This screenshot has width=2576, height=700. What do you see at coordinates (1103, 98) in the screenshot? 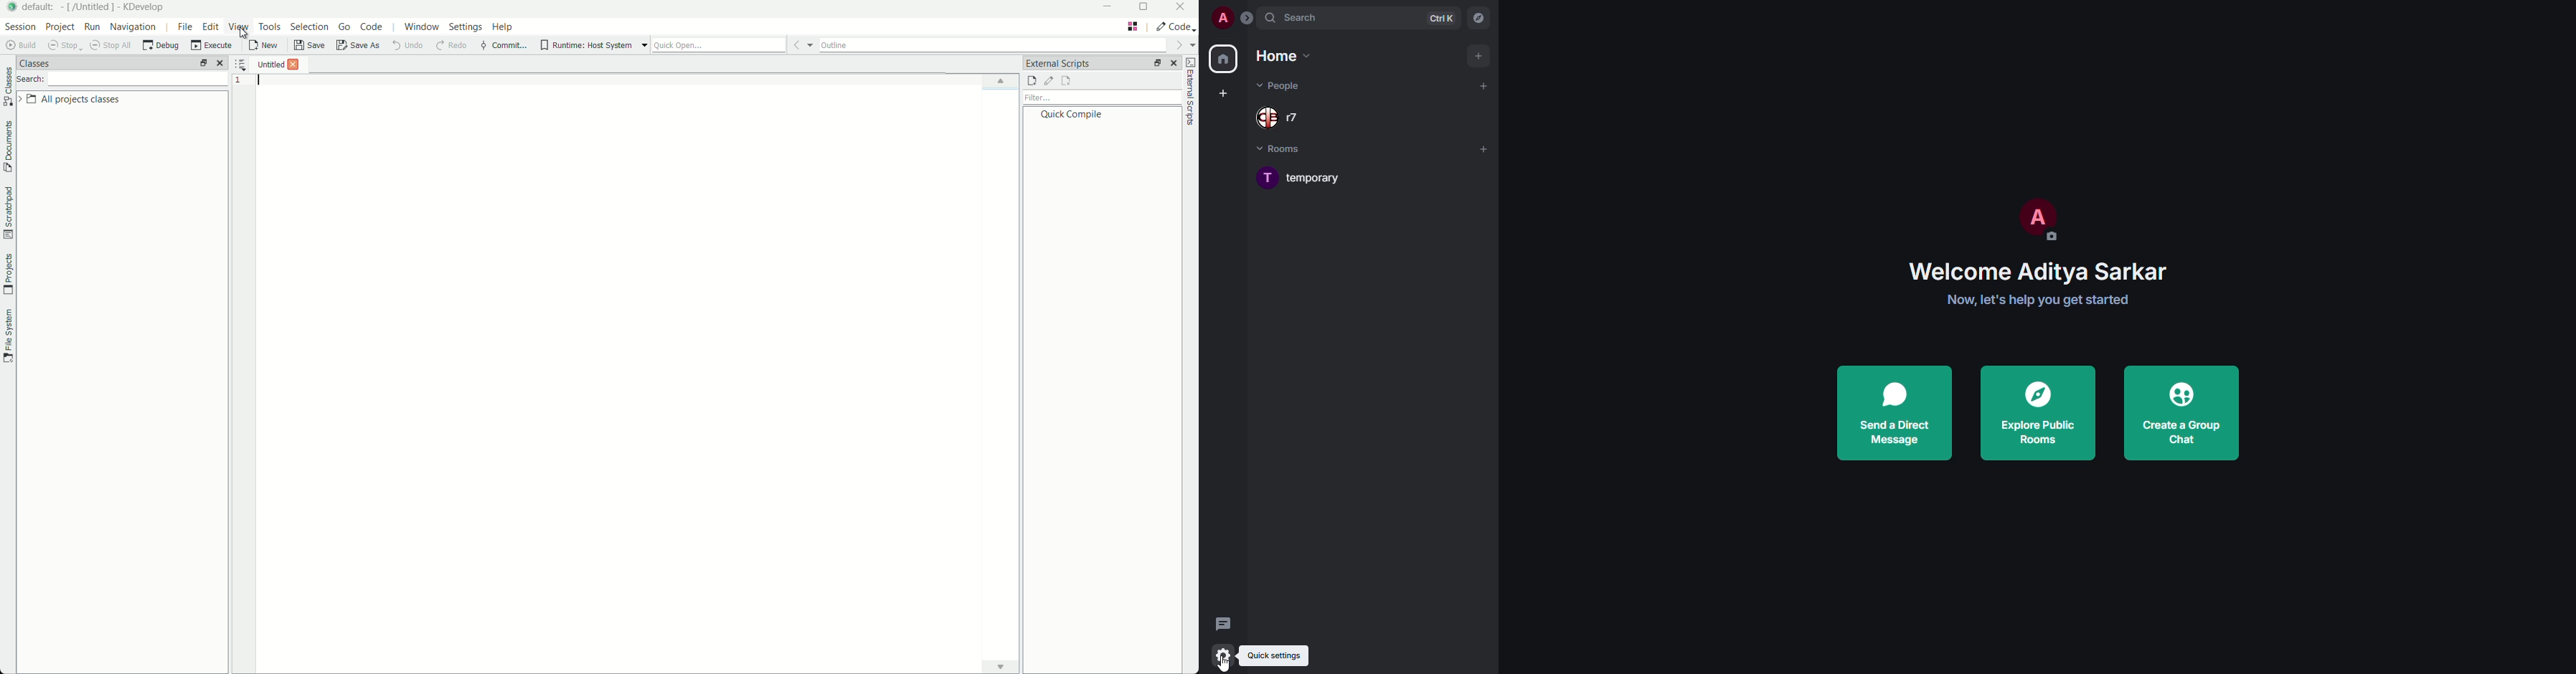
I see `filter bar` at bounding box center [1103, 98].